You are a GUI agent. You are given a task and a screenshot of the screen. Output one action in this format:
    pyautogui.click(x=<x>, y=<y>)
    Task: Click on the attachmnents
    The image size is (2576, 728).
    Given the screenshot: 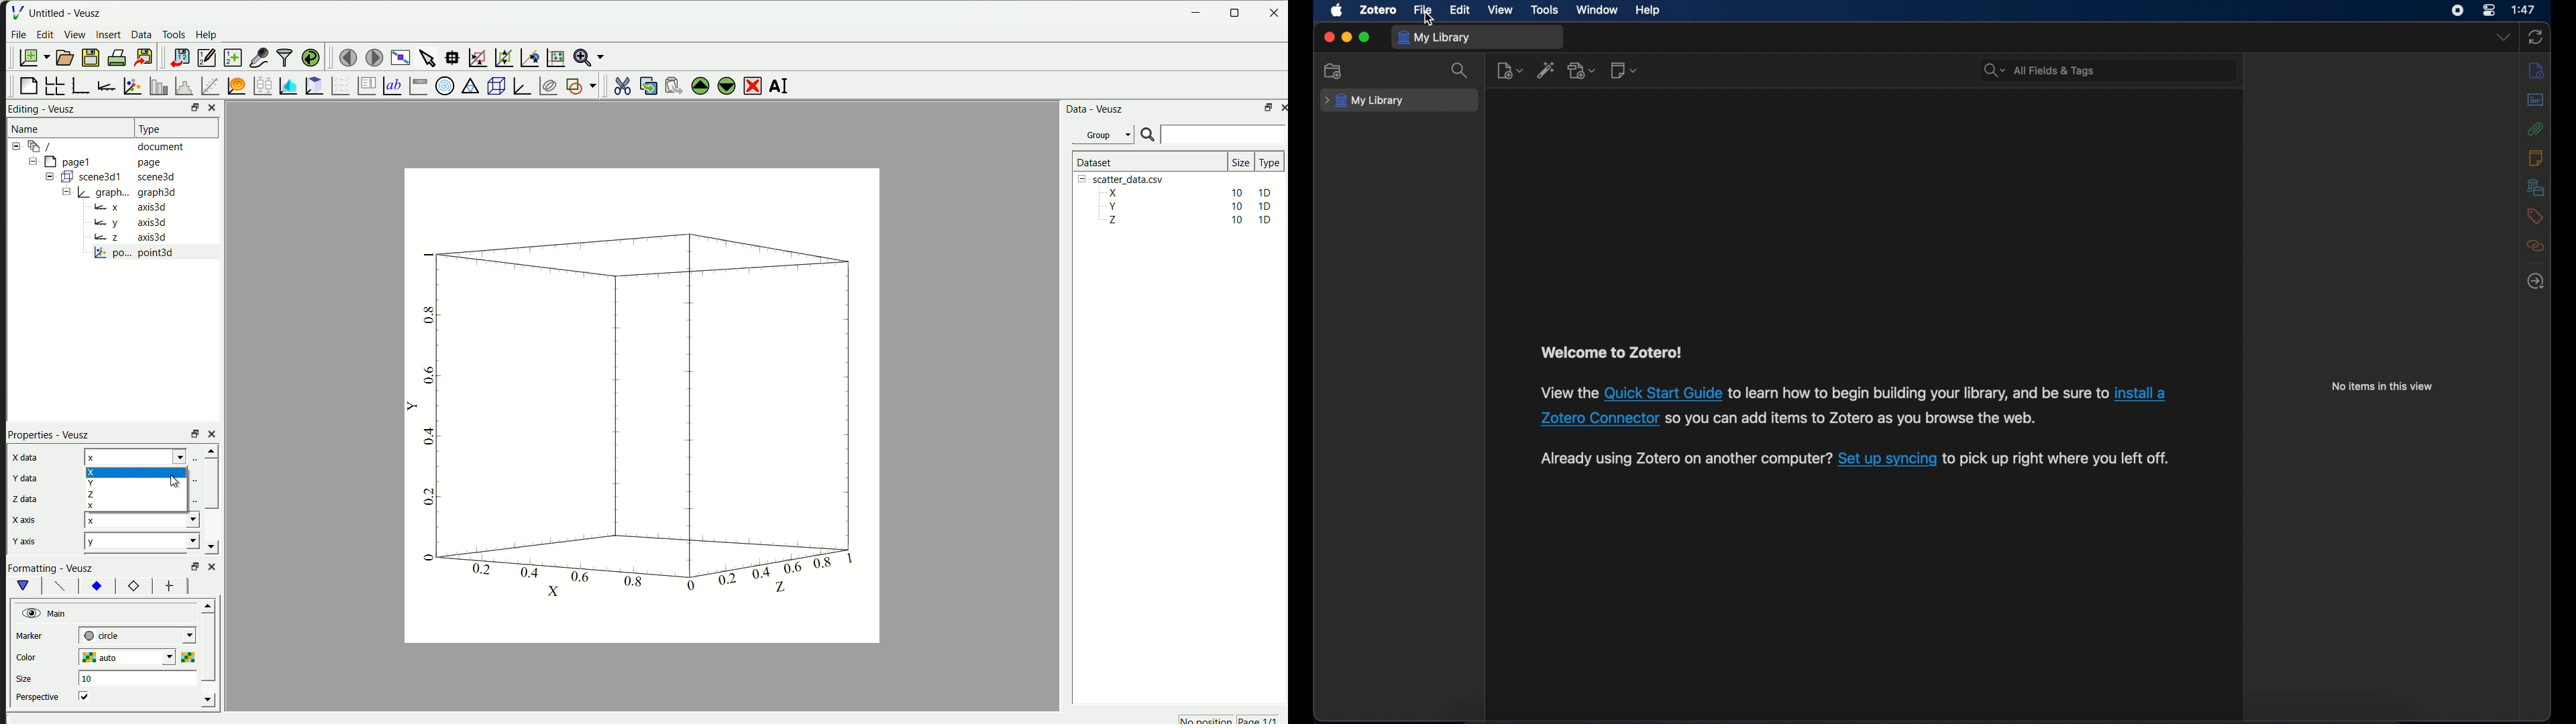 What is the action you would take?
    pyautogui.click(x=2535, y=129)
    